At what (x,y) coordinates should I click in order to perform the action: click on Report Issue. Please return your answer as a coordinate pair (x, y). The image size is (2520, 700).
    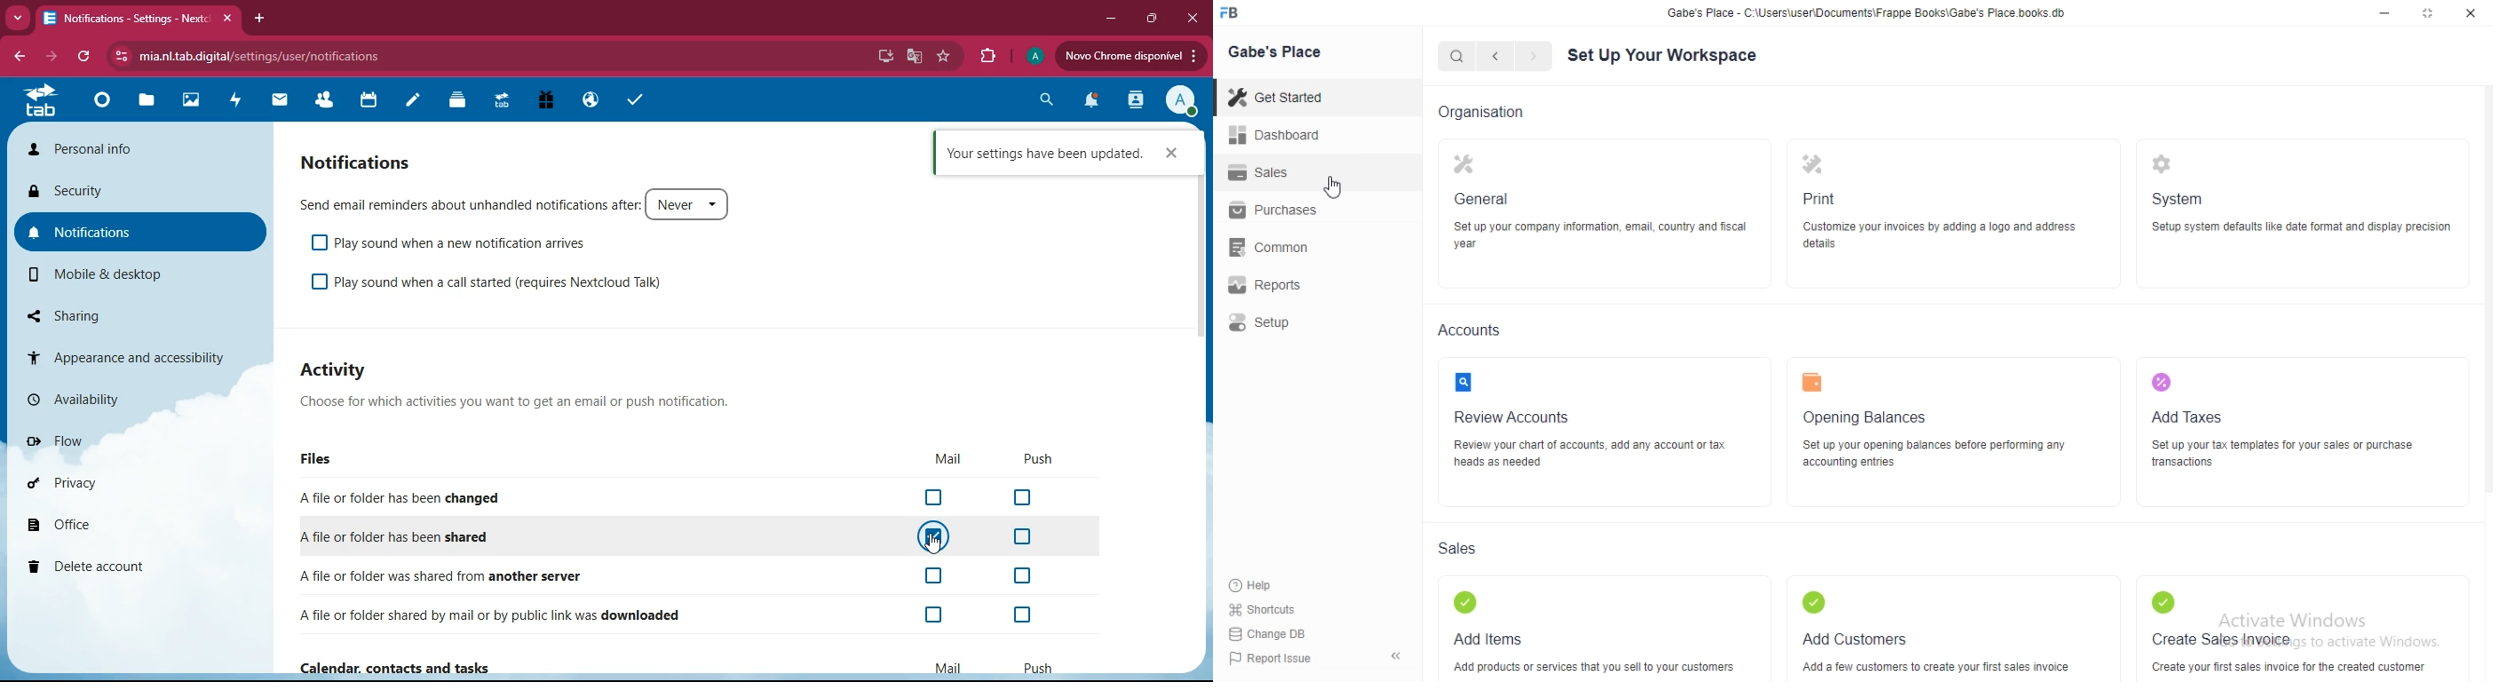
    Looking at the image, I should click on (1282, 658).